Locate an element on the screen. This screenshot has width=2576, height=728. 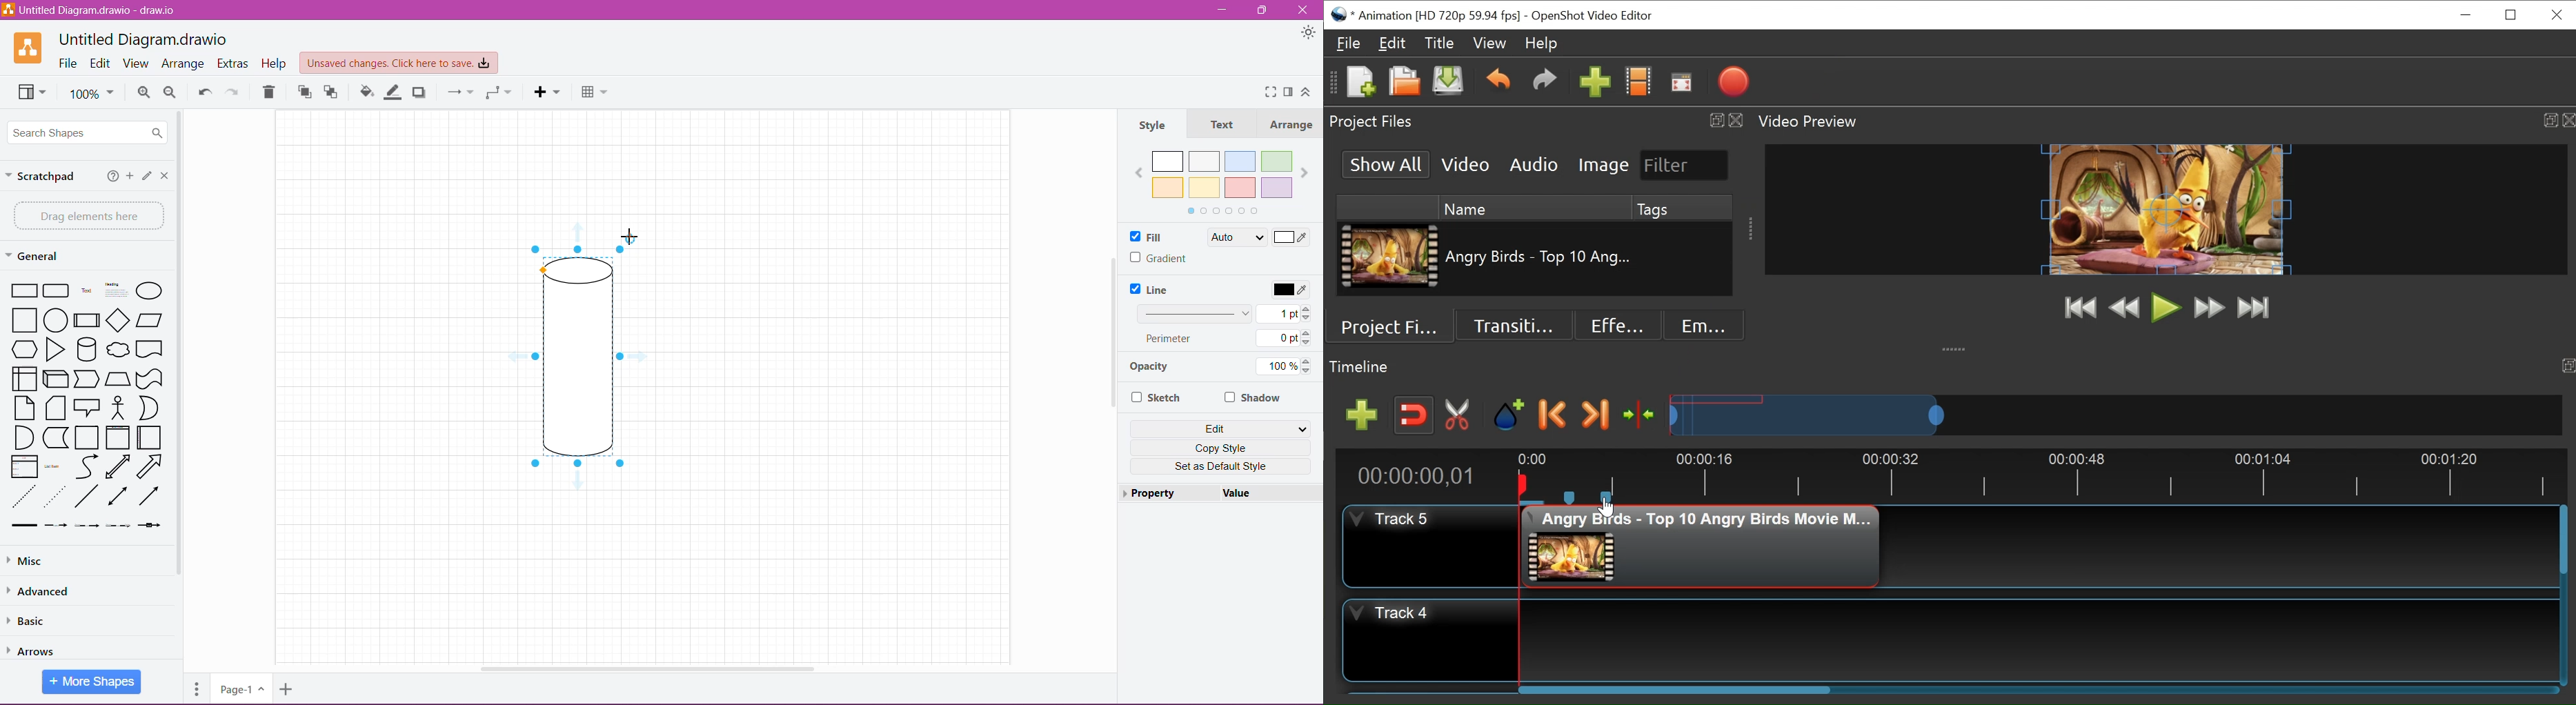
Delete is located at coordinates (272, 92).